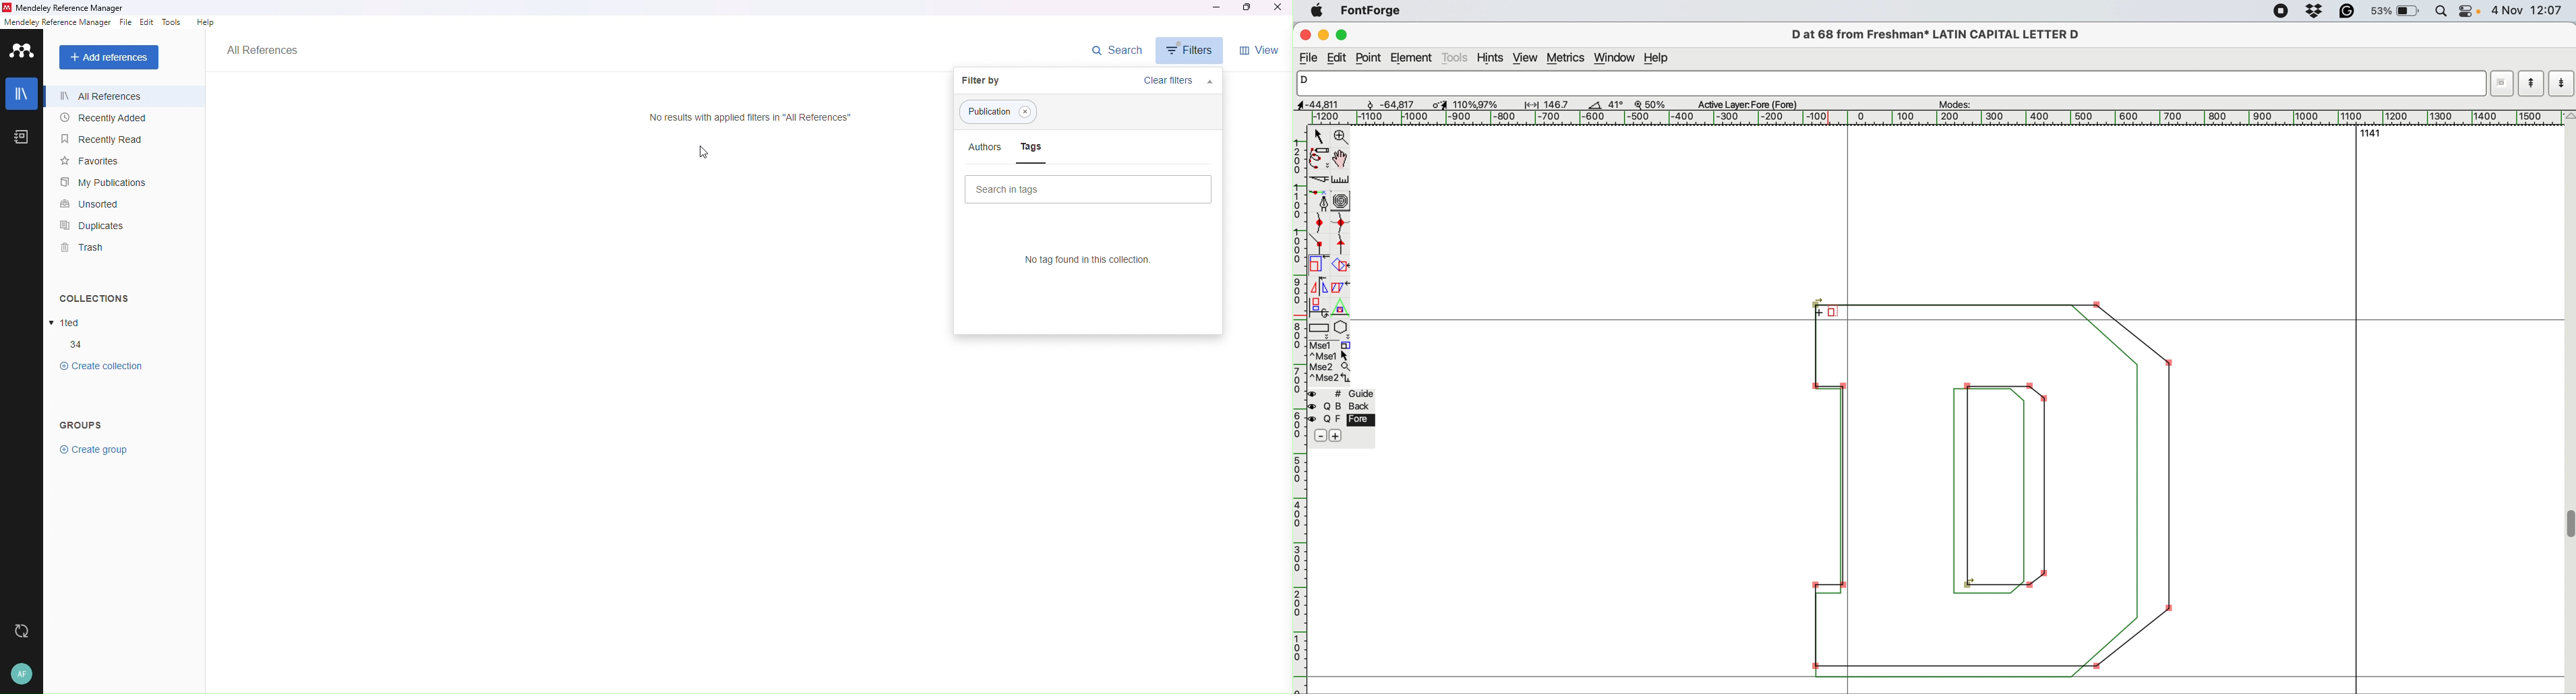  What do you see at coordinates (1191, 49) in the screenshot?
I see `Filter` at bounding box center [1191, 49].